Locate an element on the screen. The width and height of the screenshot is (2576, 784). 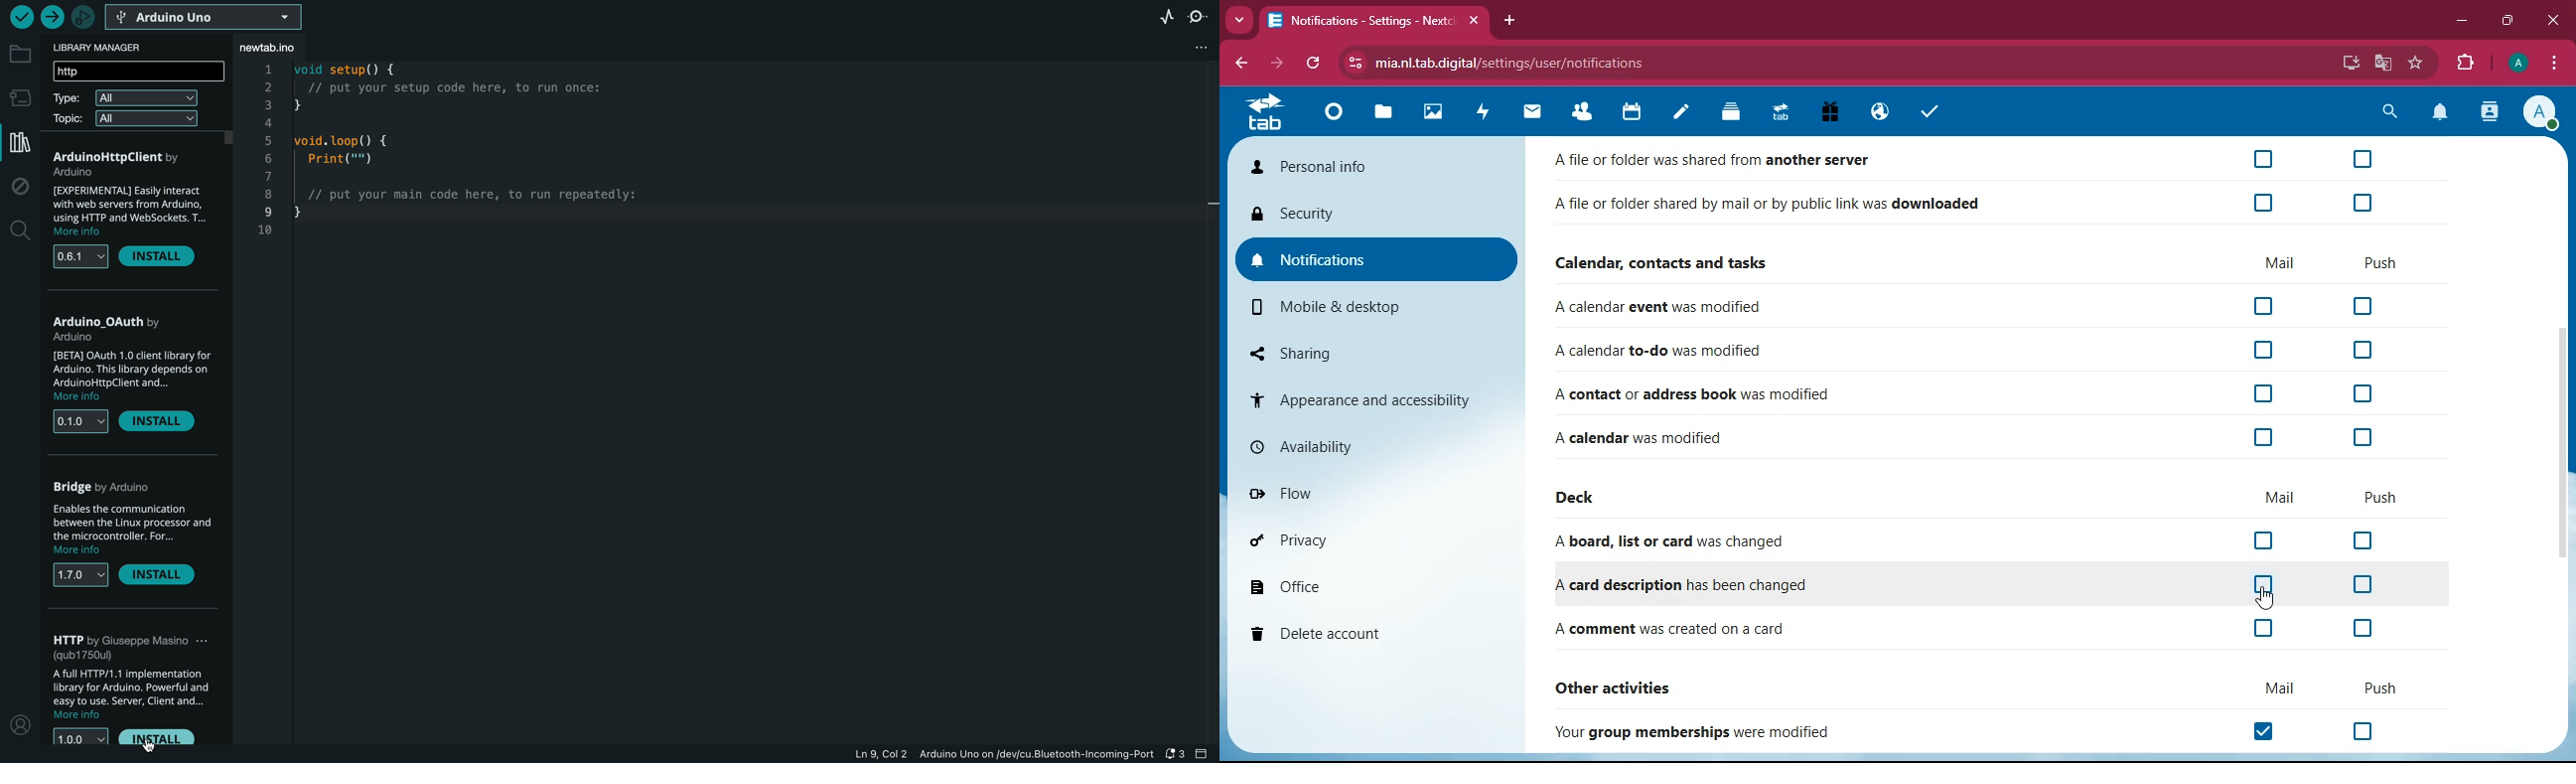
off is located at coordinates (2361, 439).